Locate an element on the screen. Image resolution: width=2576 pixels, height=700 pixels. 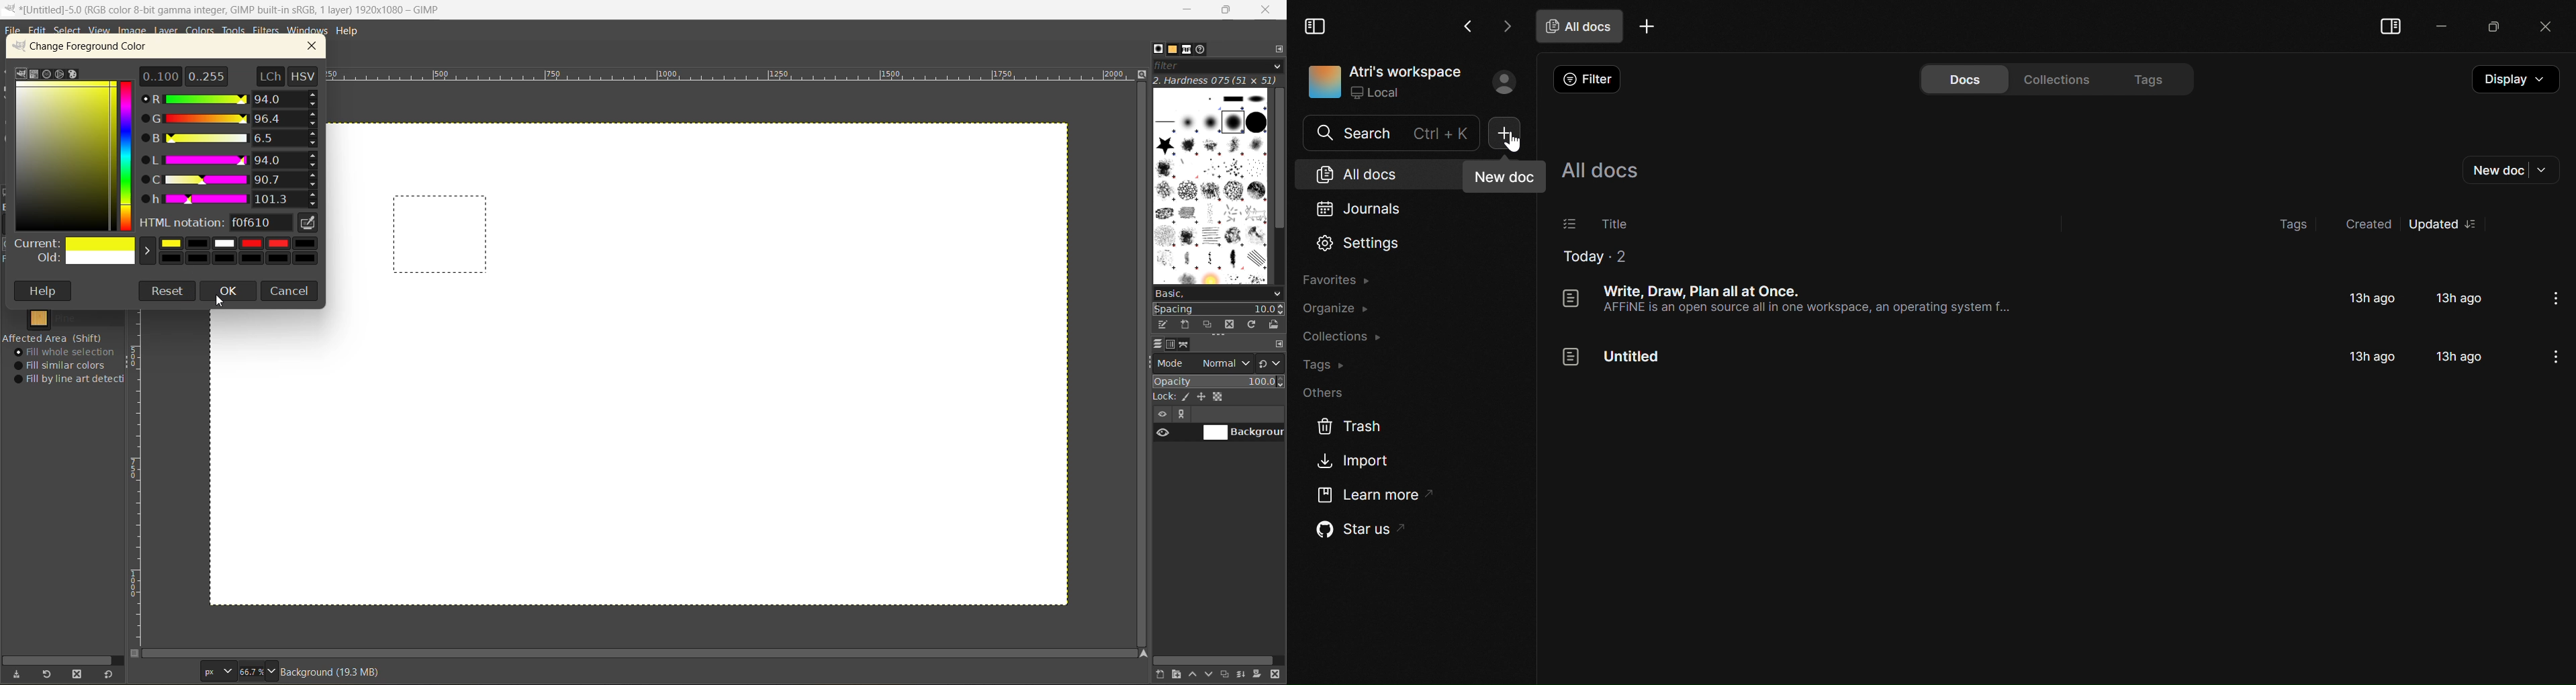
13h ago is located at coordinates (2373, 357).